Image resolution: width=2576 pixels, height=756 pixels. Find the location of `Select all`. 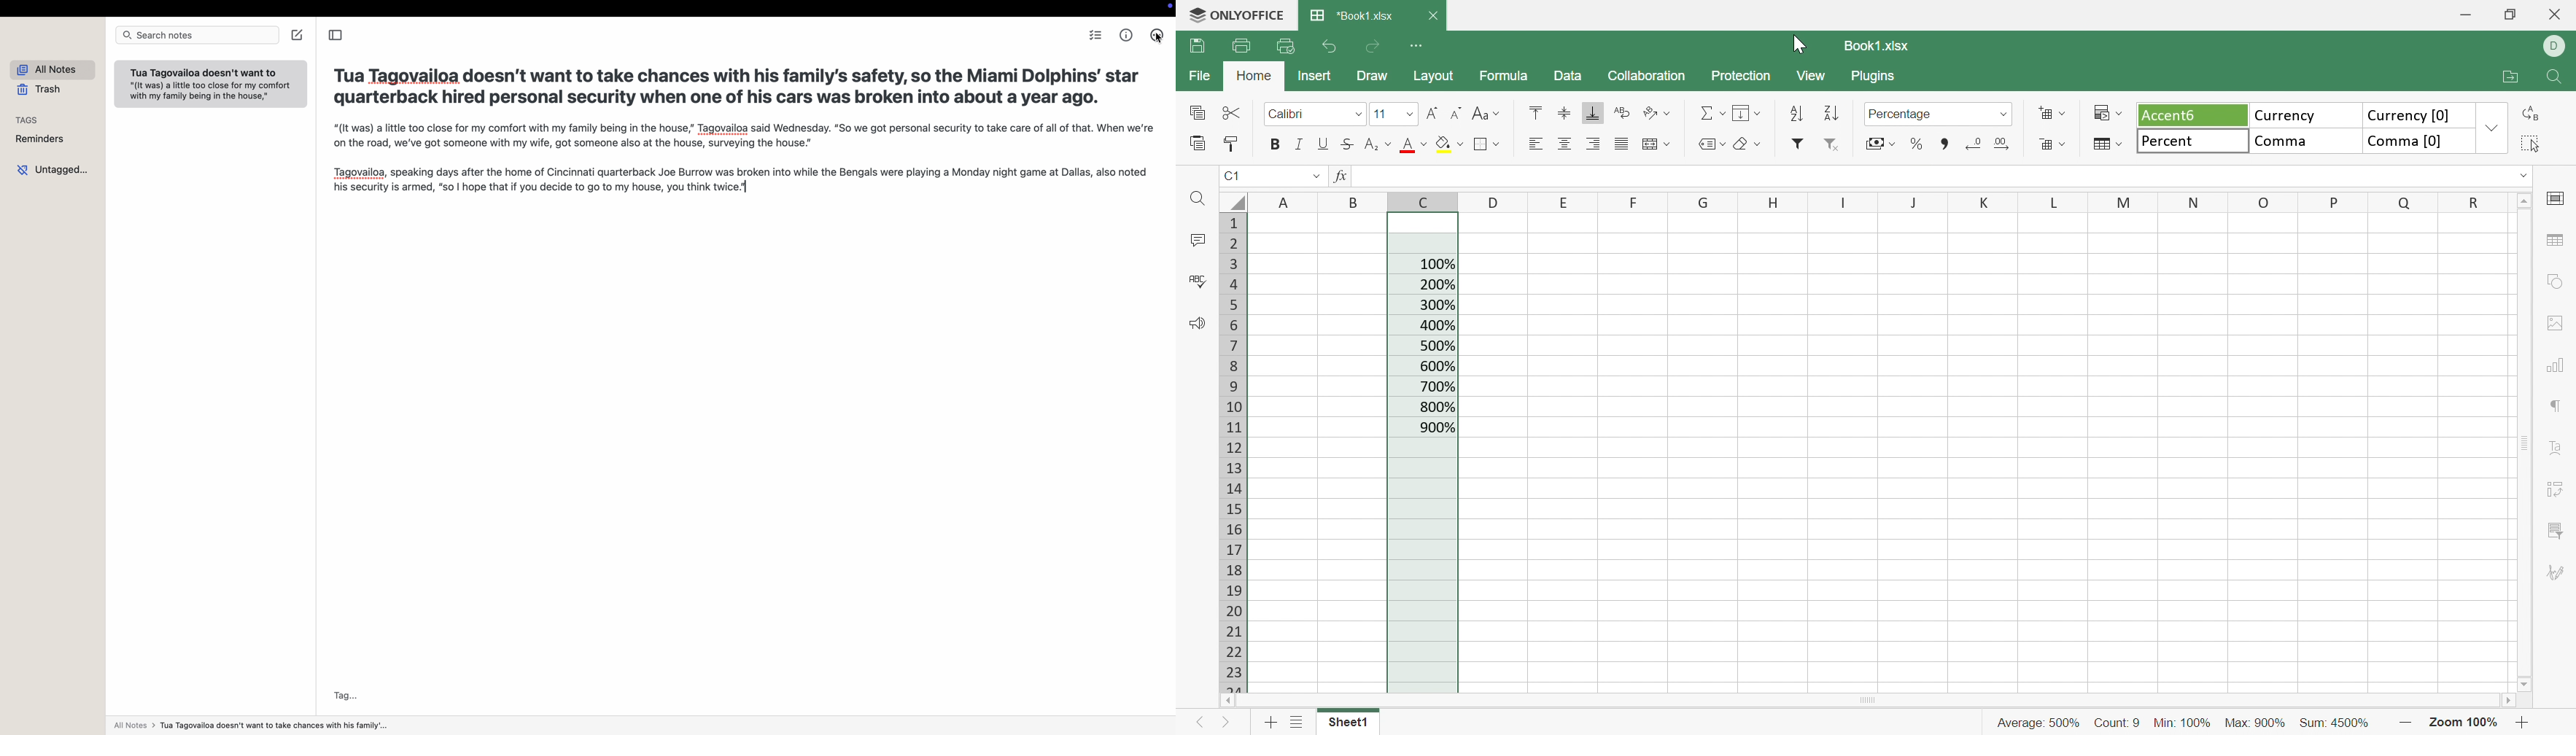

Select all is located at coordinates (2529, 145).